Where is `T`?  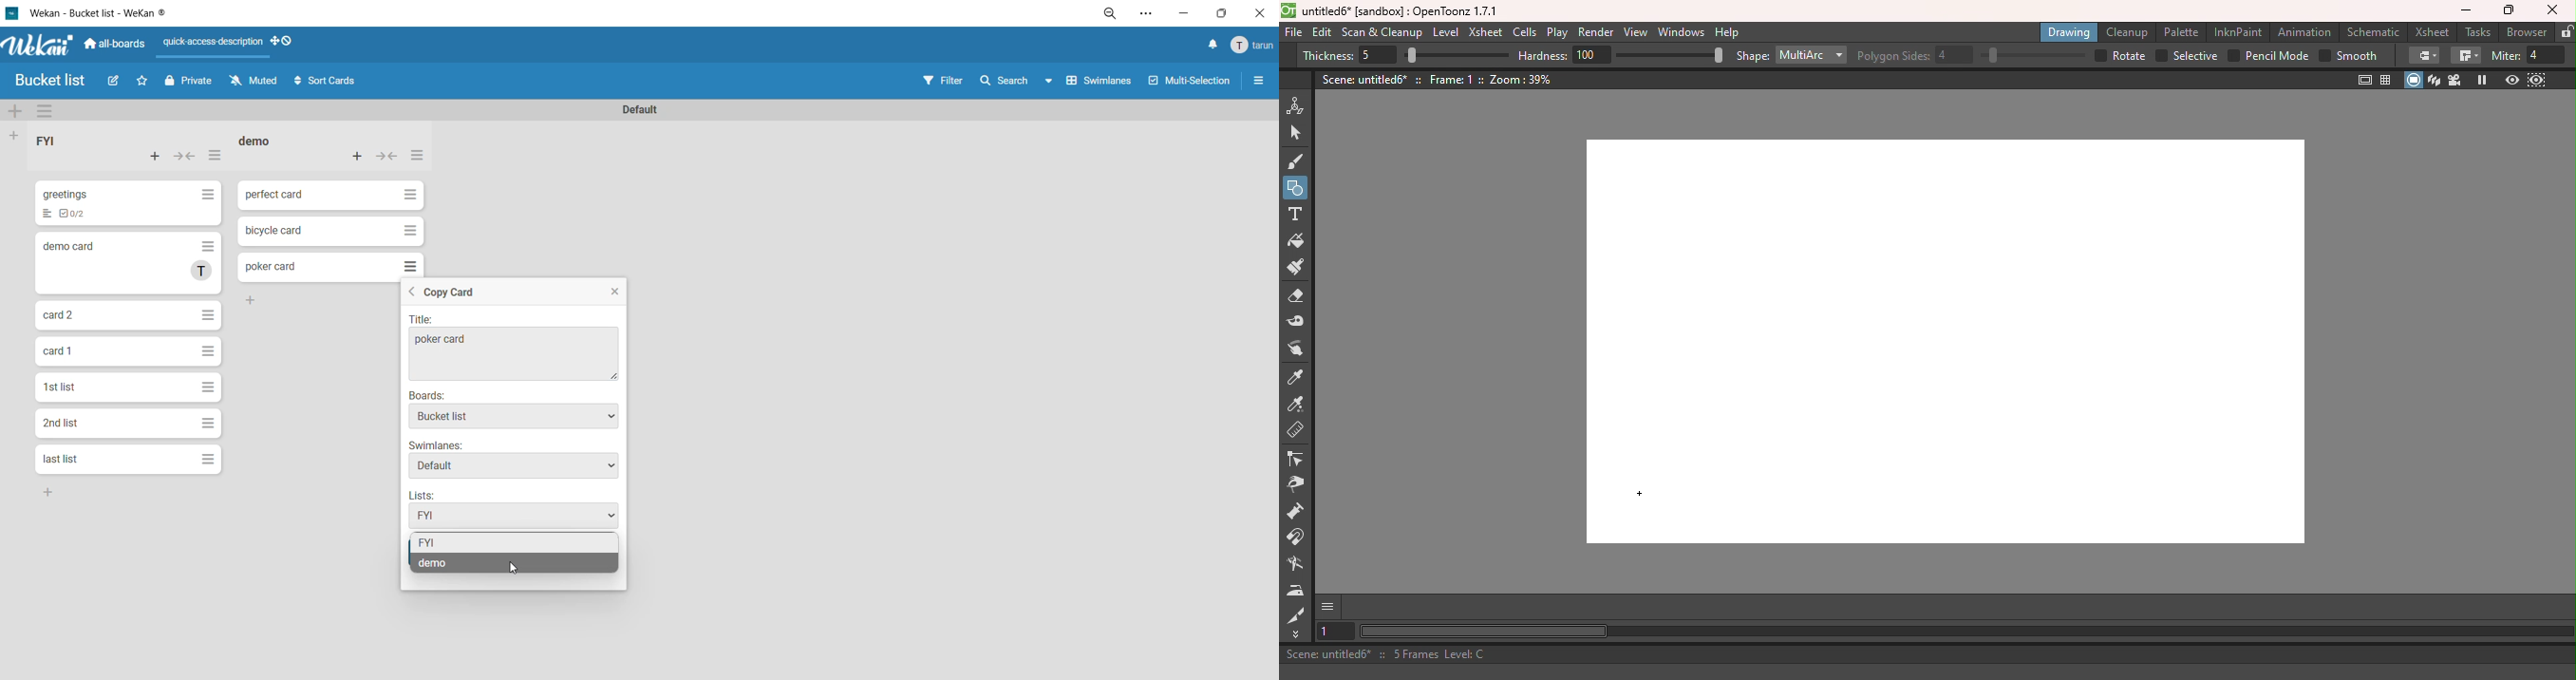 T is located at coordinates (201, 271).